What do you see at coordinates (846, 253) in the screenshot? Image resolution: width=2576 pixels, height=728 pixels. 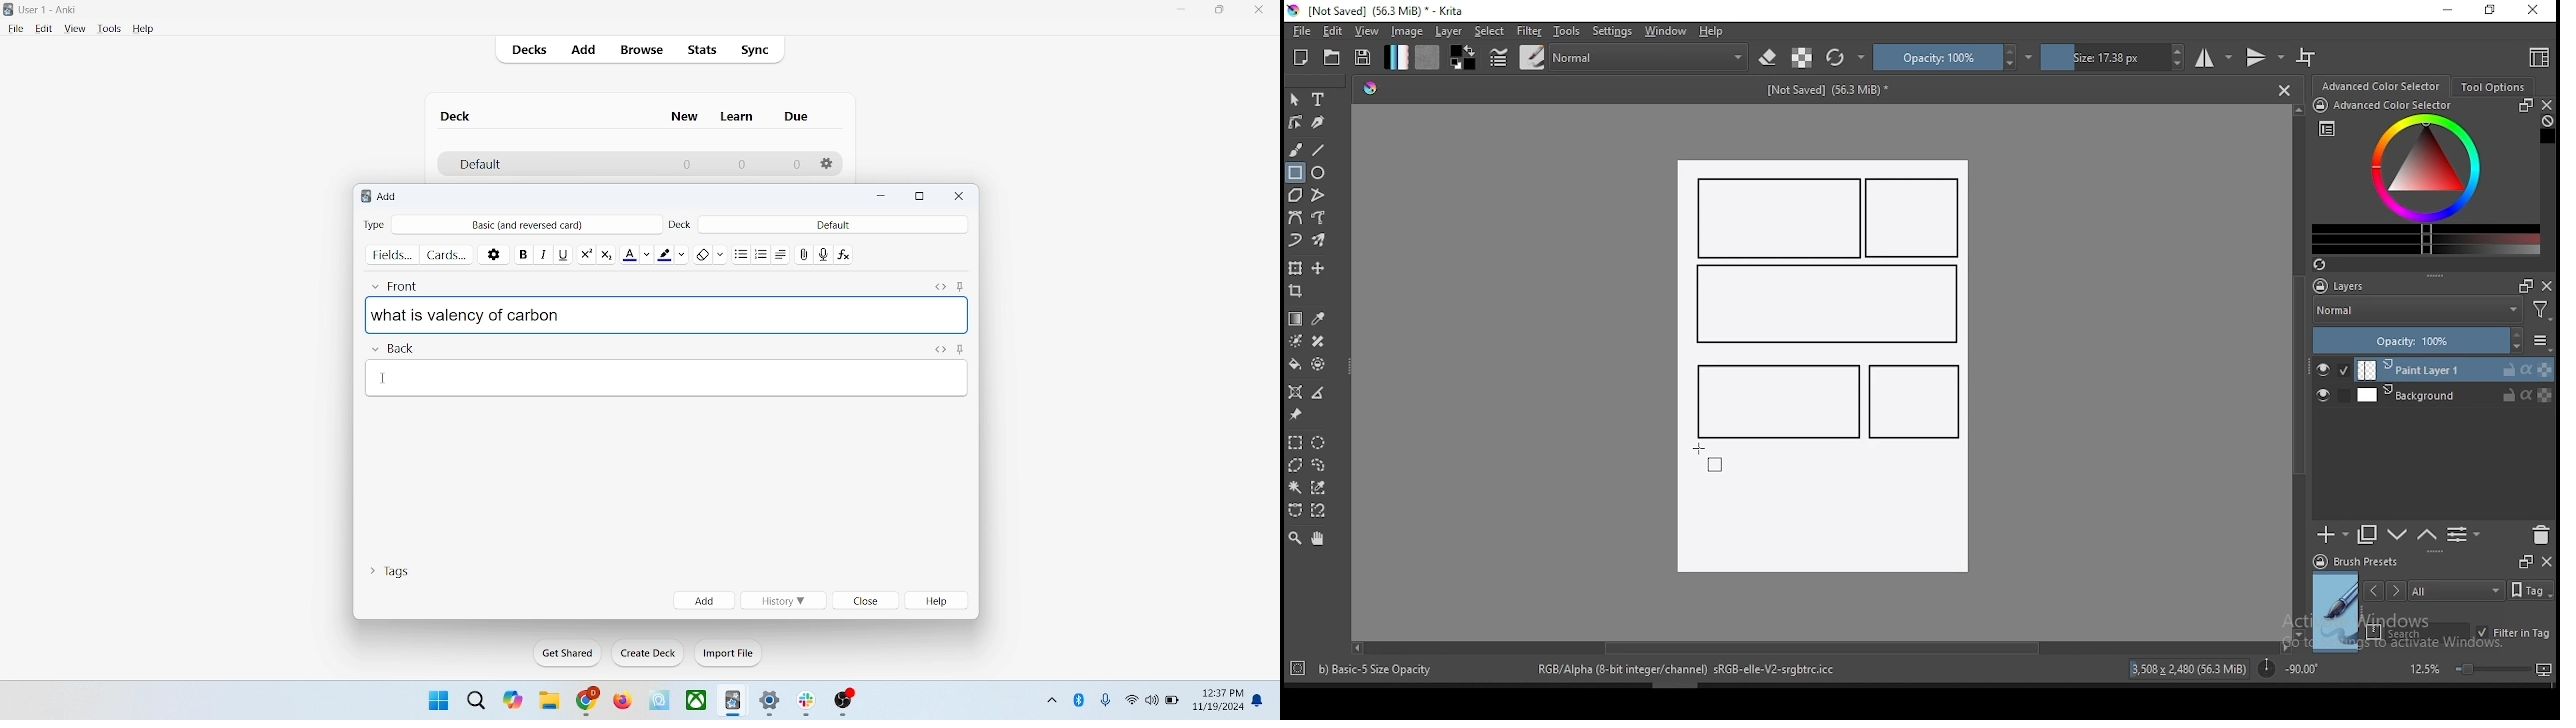 I see `function` at bounding box center [846, 253].